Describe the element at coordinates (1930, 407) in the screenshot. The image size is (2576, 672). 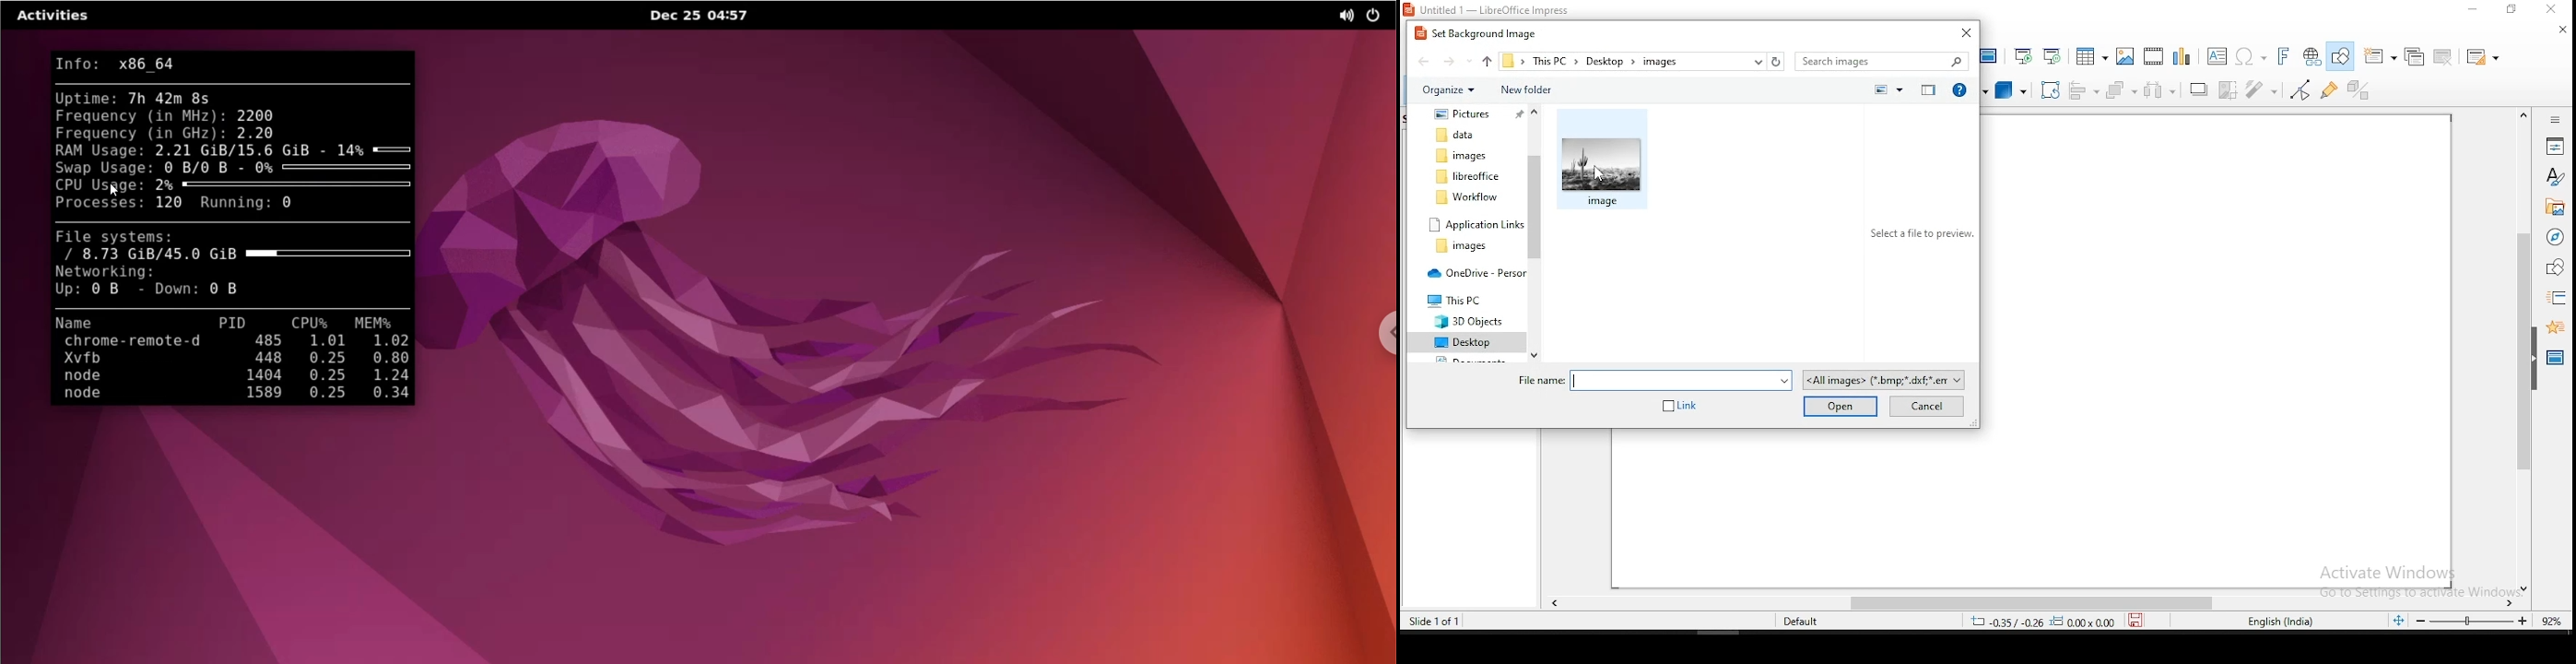
I see `cancel` at that location.